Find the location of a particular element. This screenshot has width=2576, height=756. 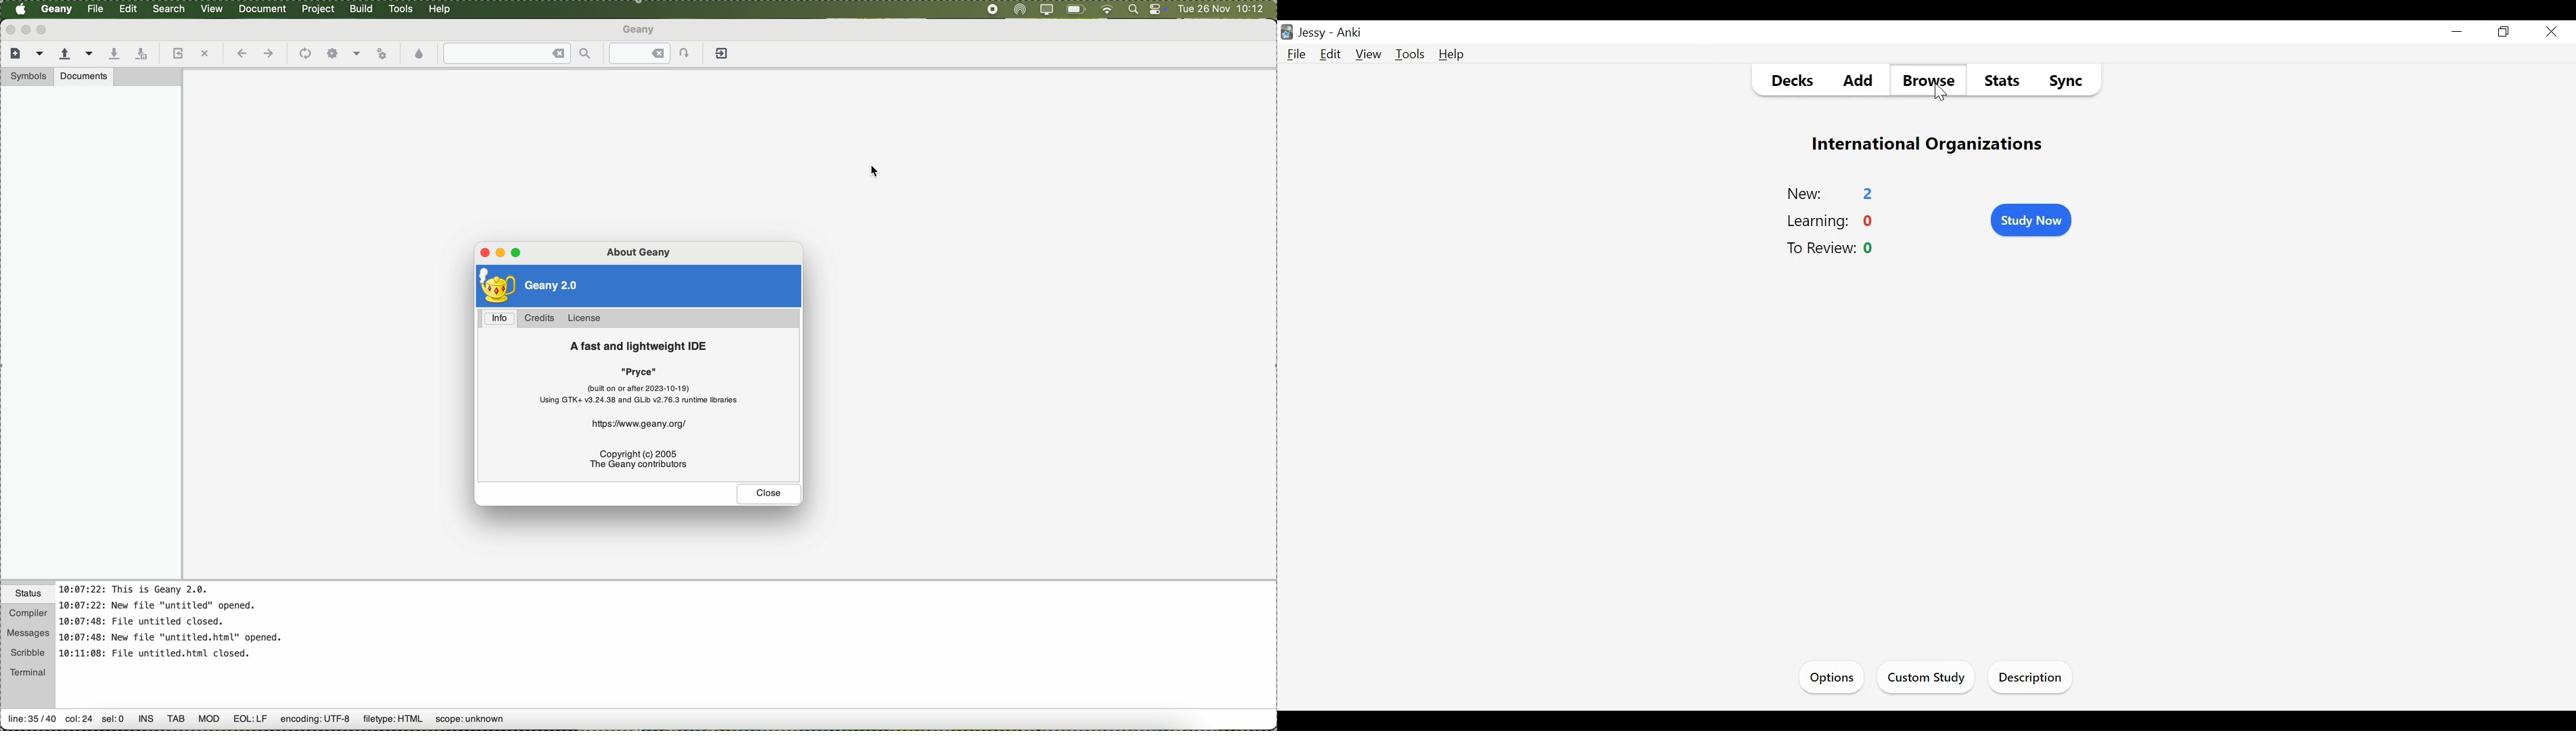

 is located at coordinates (209, 723).